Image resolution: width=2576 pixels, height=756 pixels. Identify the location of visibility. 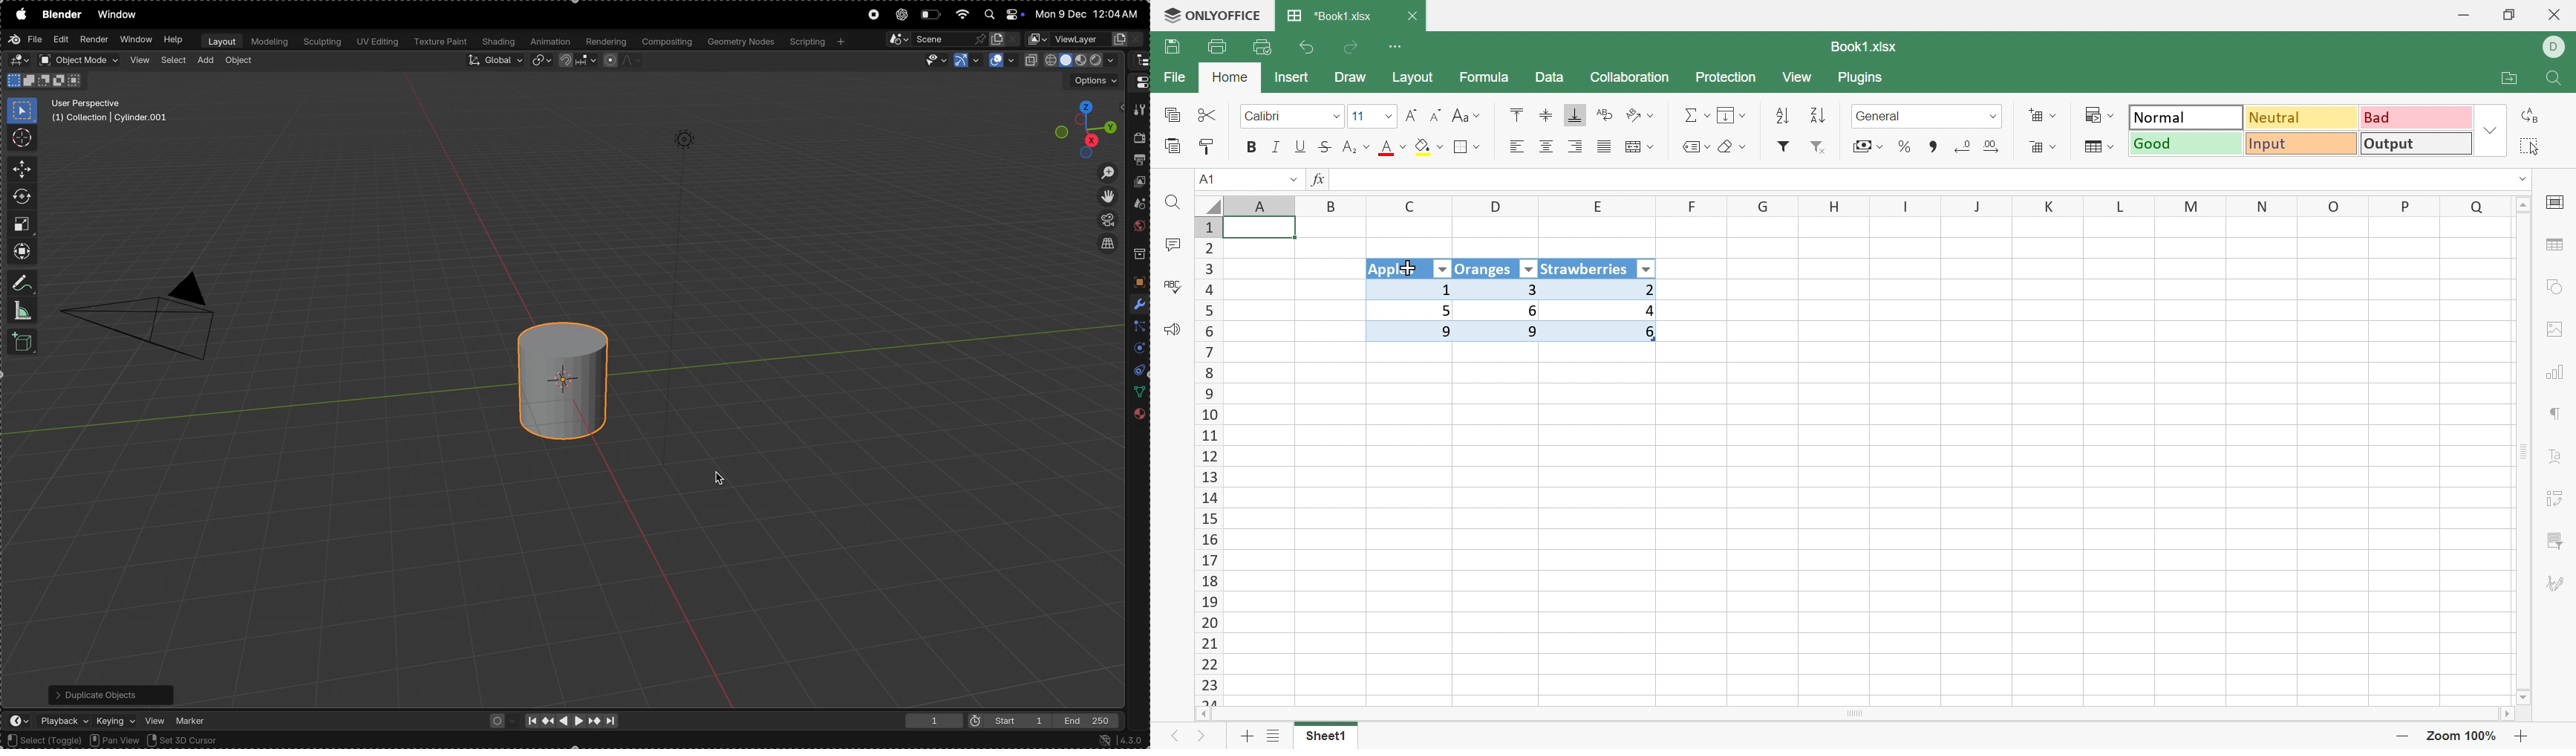
(932, 60).